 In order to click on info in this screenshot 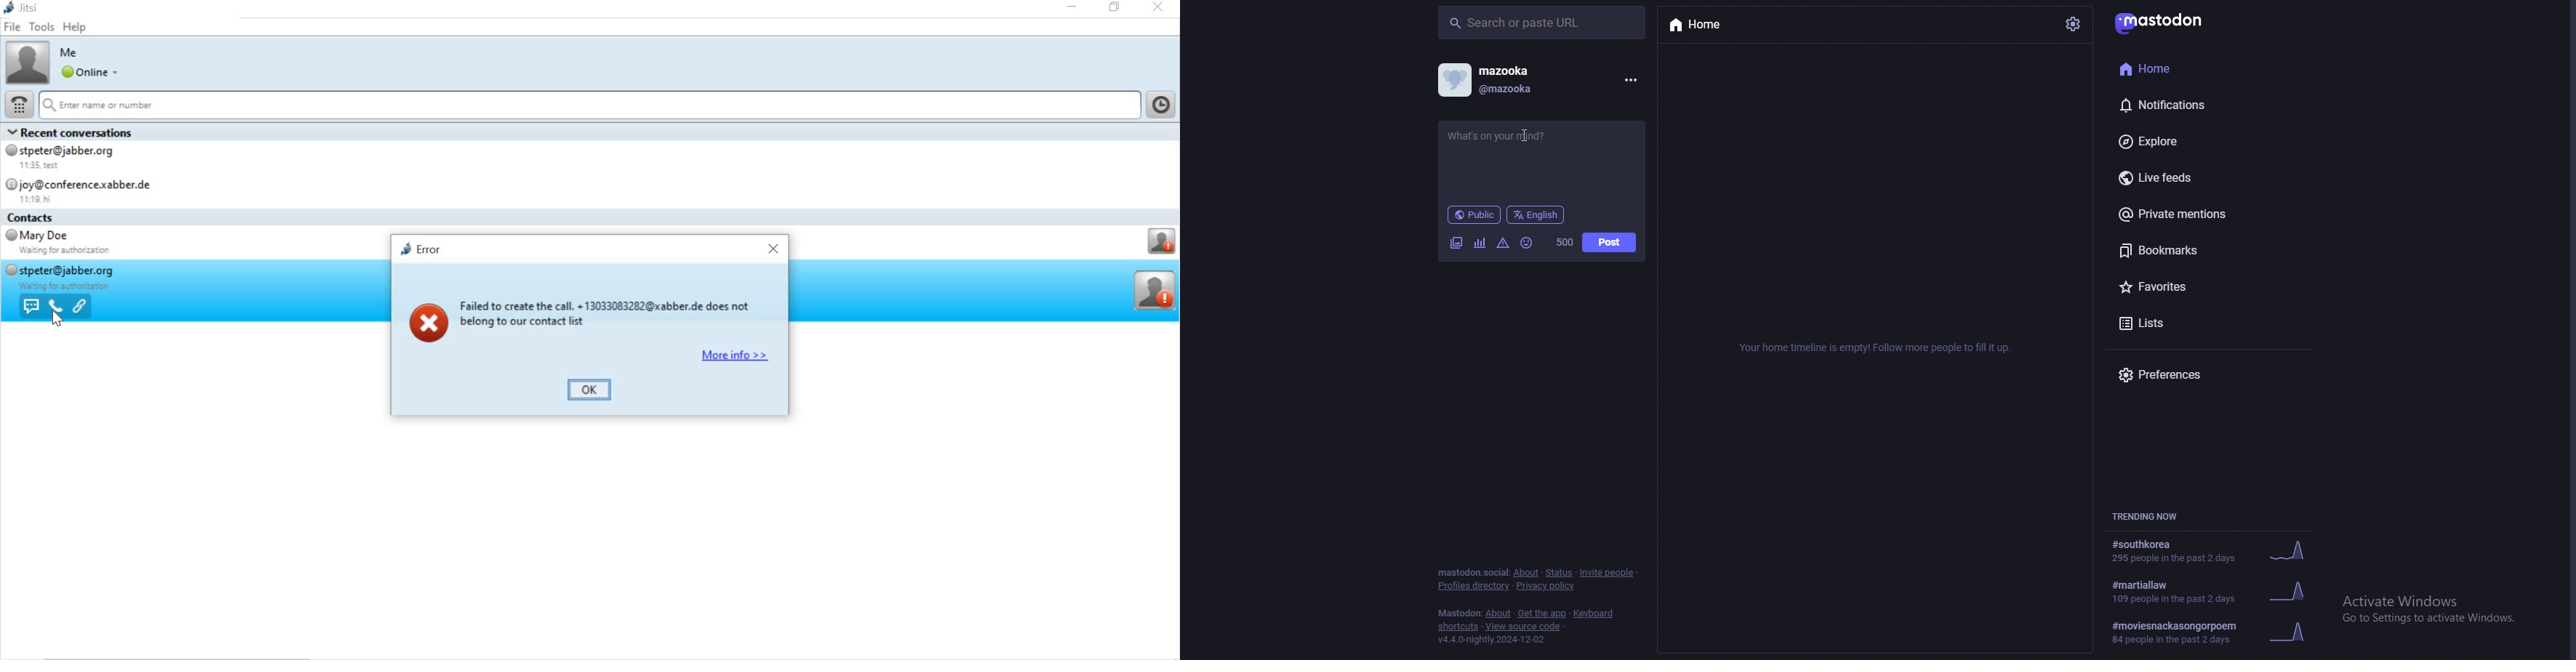, I will do `click(1874, 346)`.